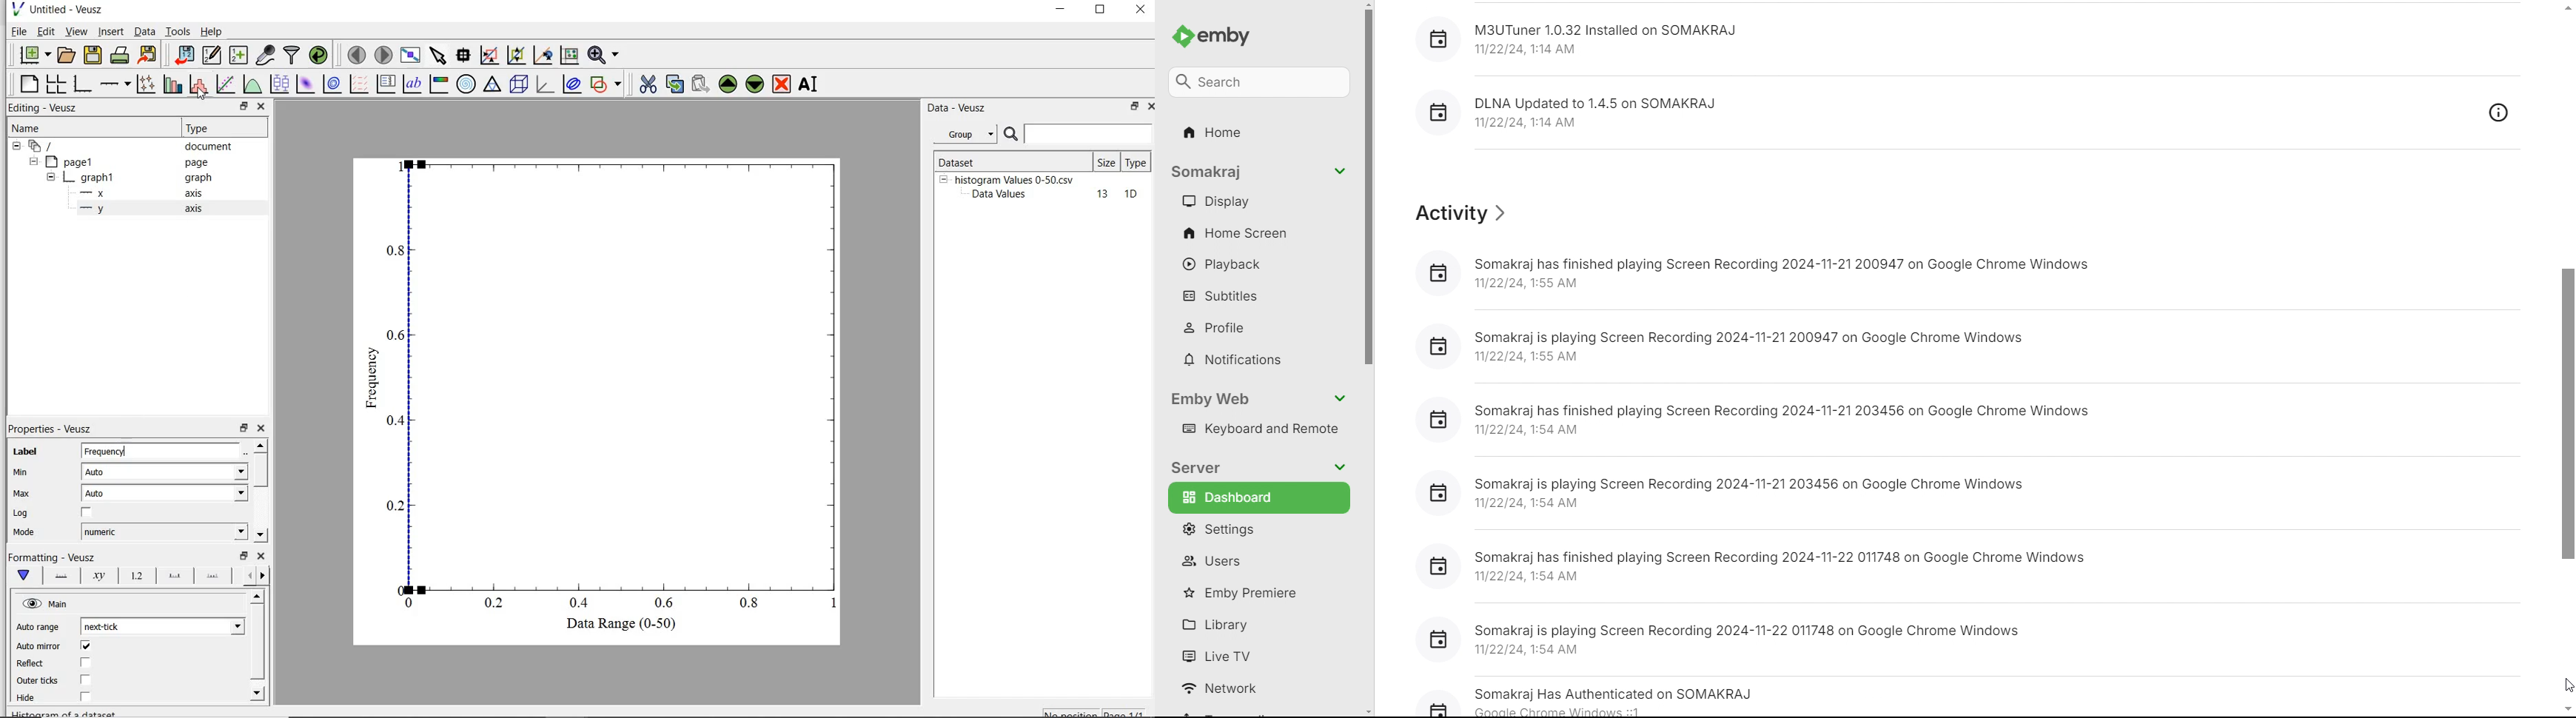 The width and height of the screenshot is (2576, 728). I want to click on server, so click(1258, 466).